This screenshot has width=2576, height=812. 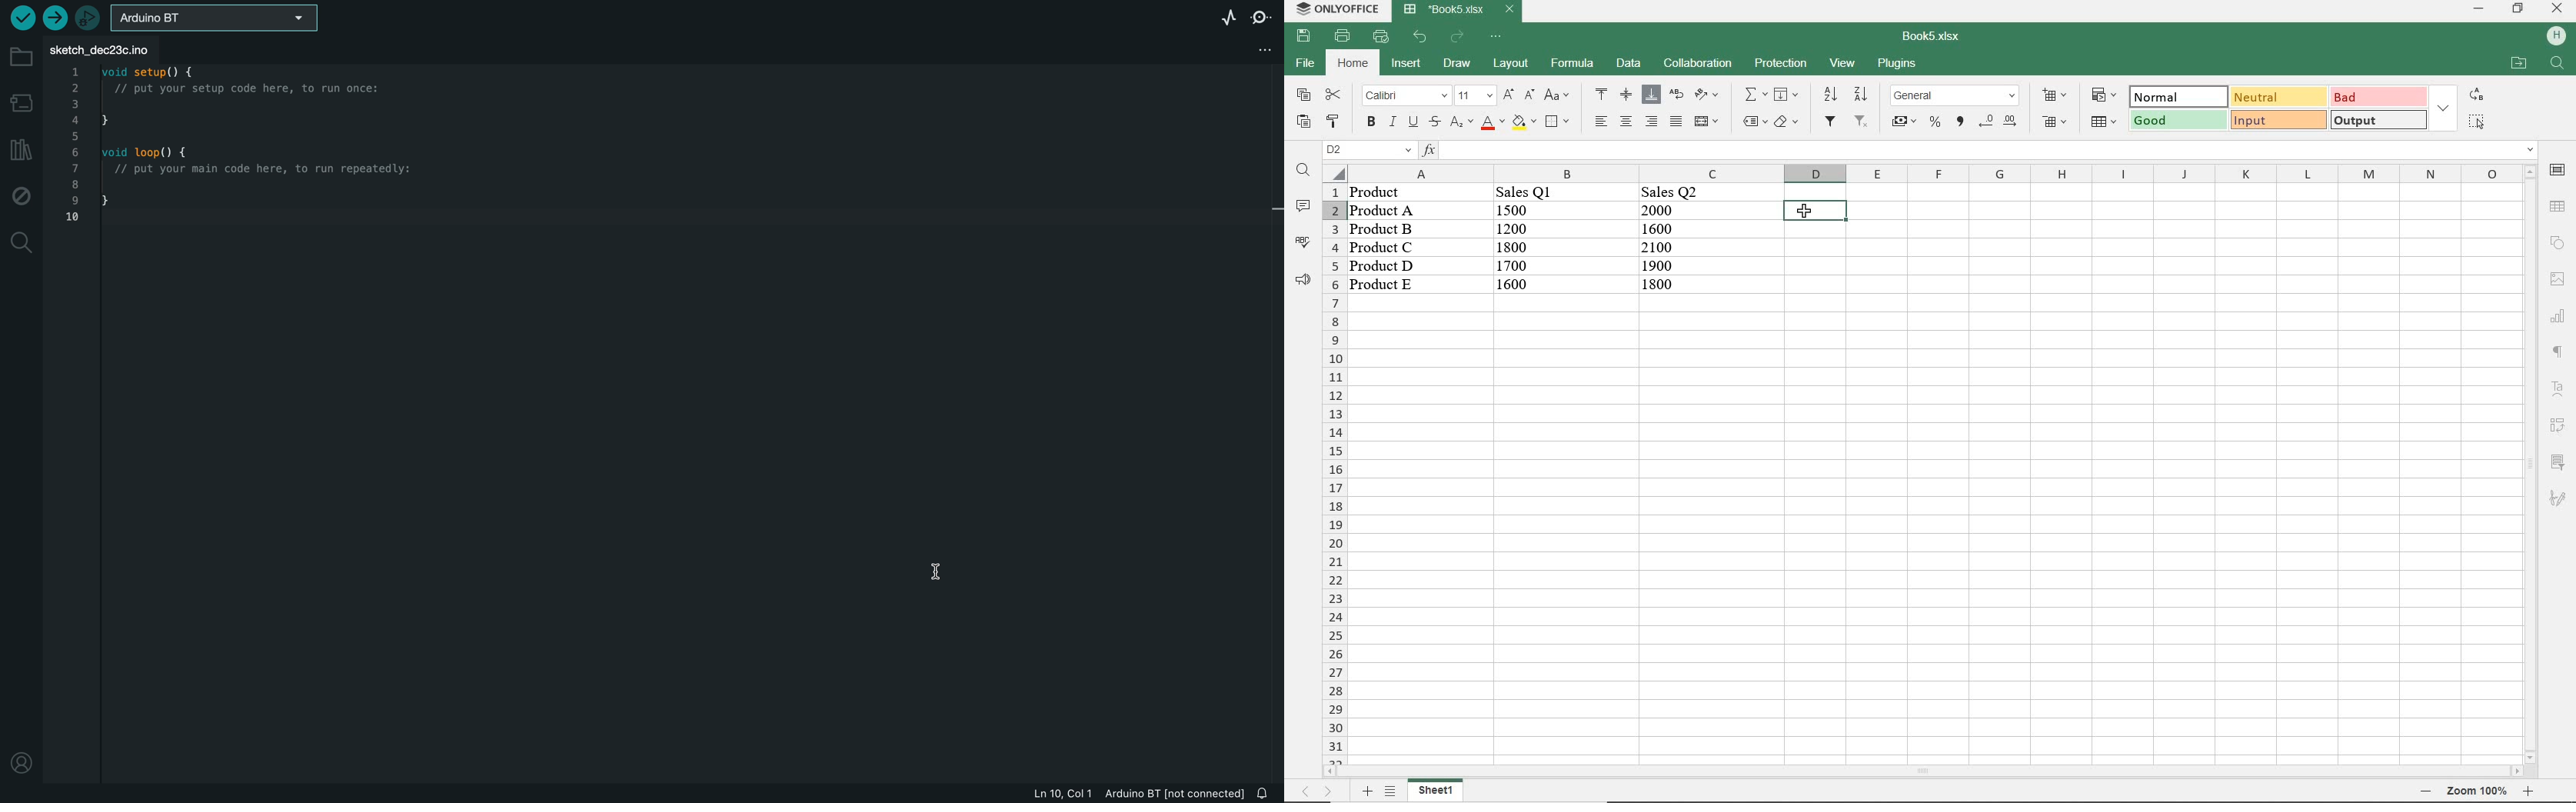 What do you see at coordinates (1336, 175) in the screenshot?
I see `Select all` at bounding box center [1336, 175].